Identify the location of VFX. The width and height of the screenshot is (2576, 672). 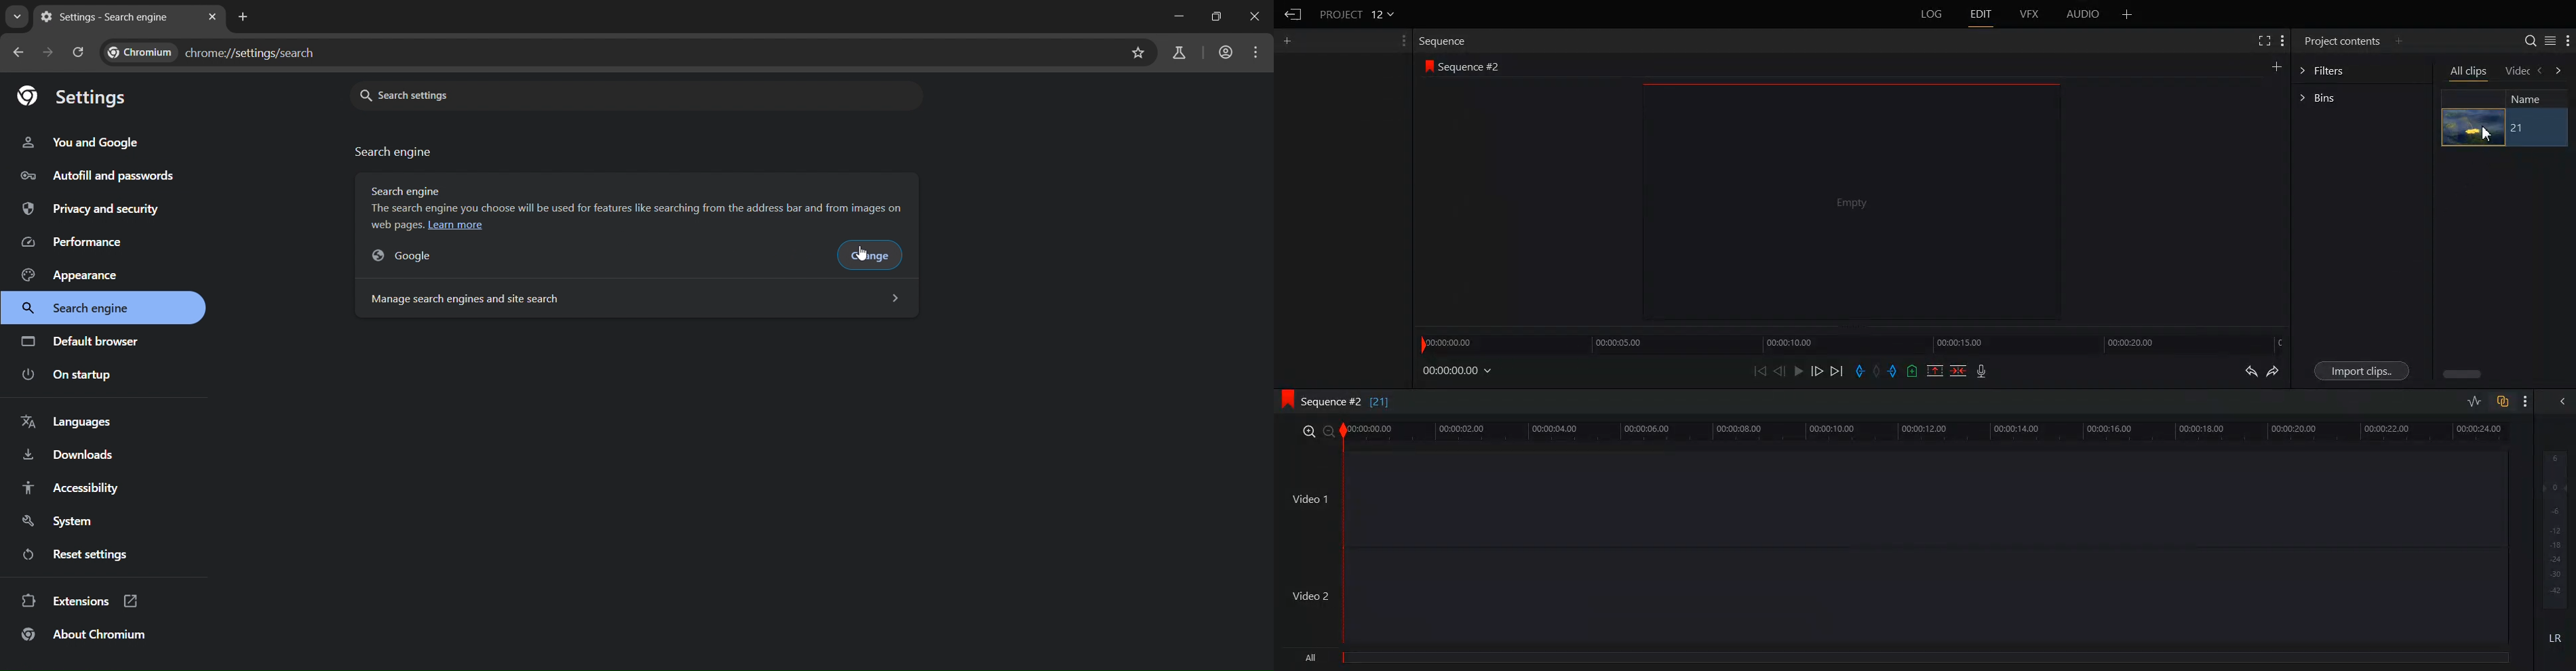
(2031, 14).